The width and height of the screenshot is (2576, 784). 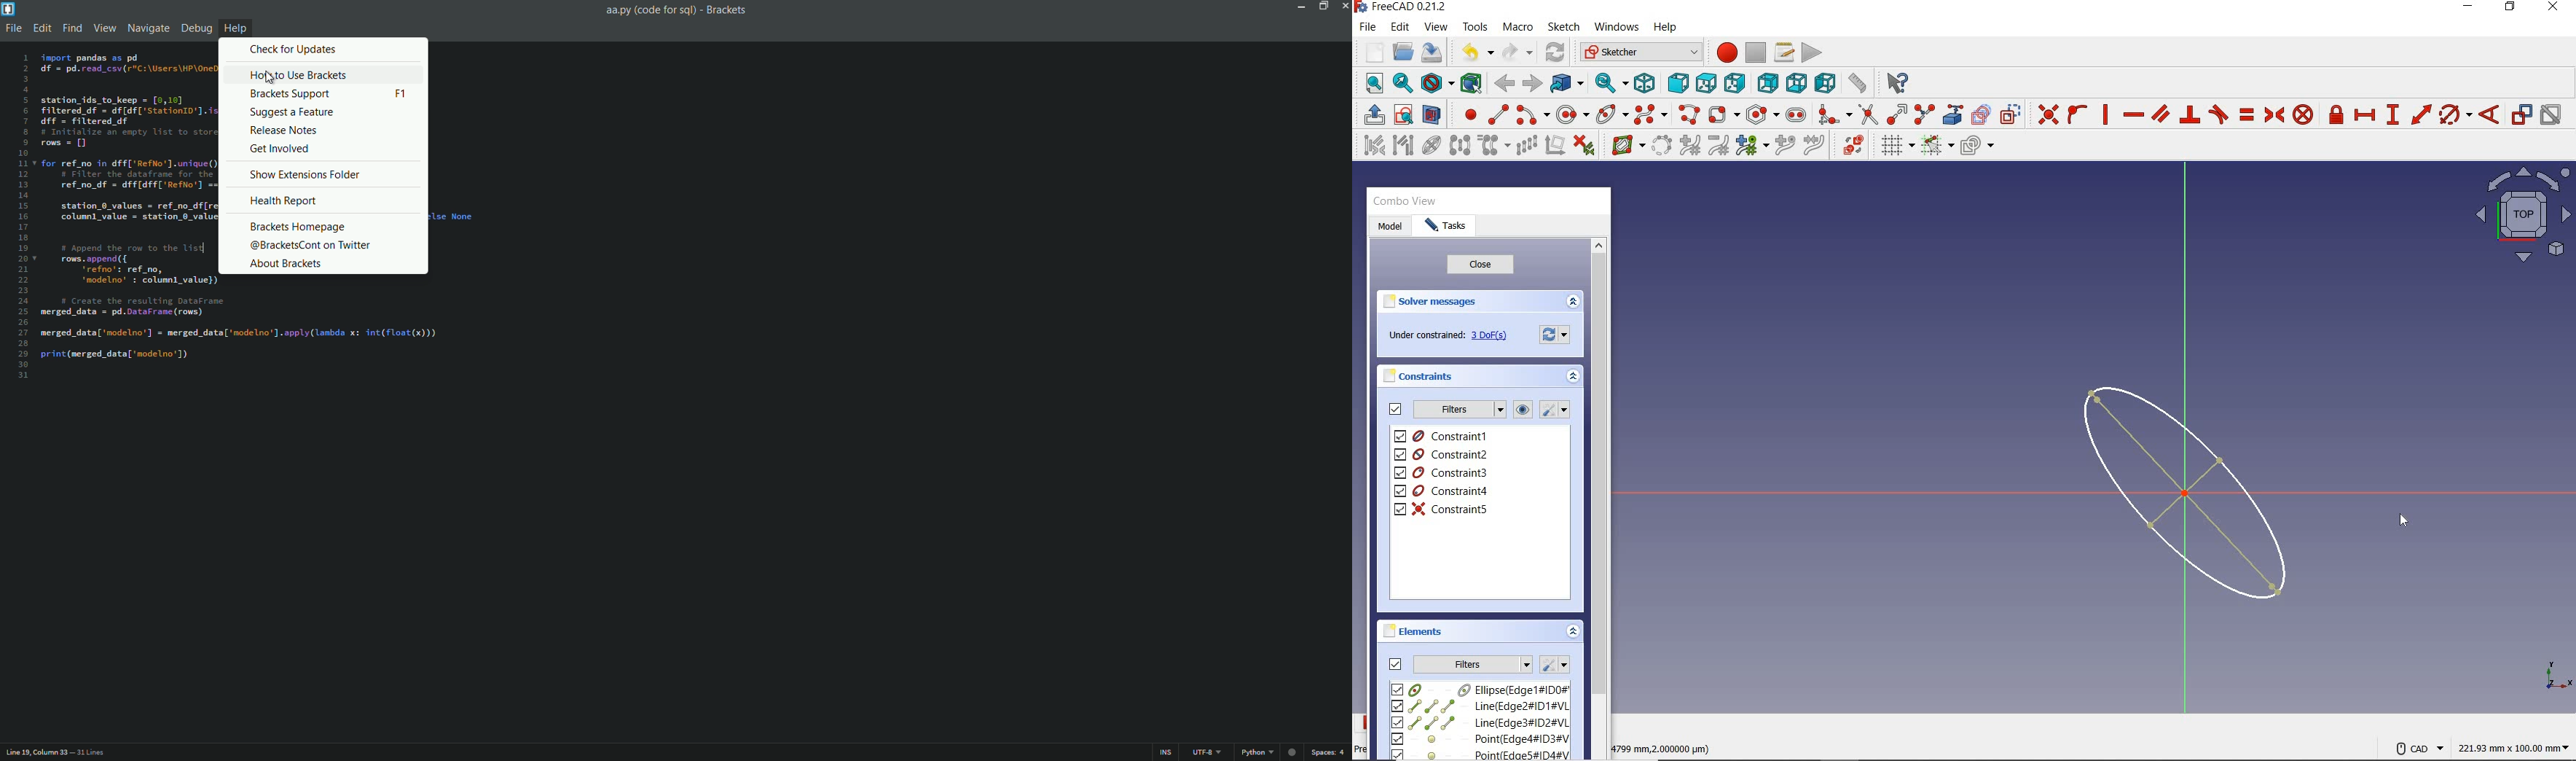 I want to click on create polyline, so click(x=1688, y=114).